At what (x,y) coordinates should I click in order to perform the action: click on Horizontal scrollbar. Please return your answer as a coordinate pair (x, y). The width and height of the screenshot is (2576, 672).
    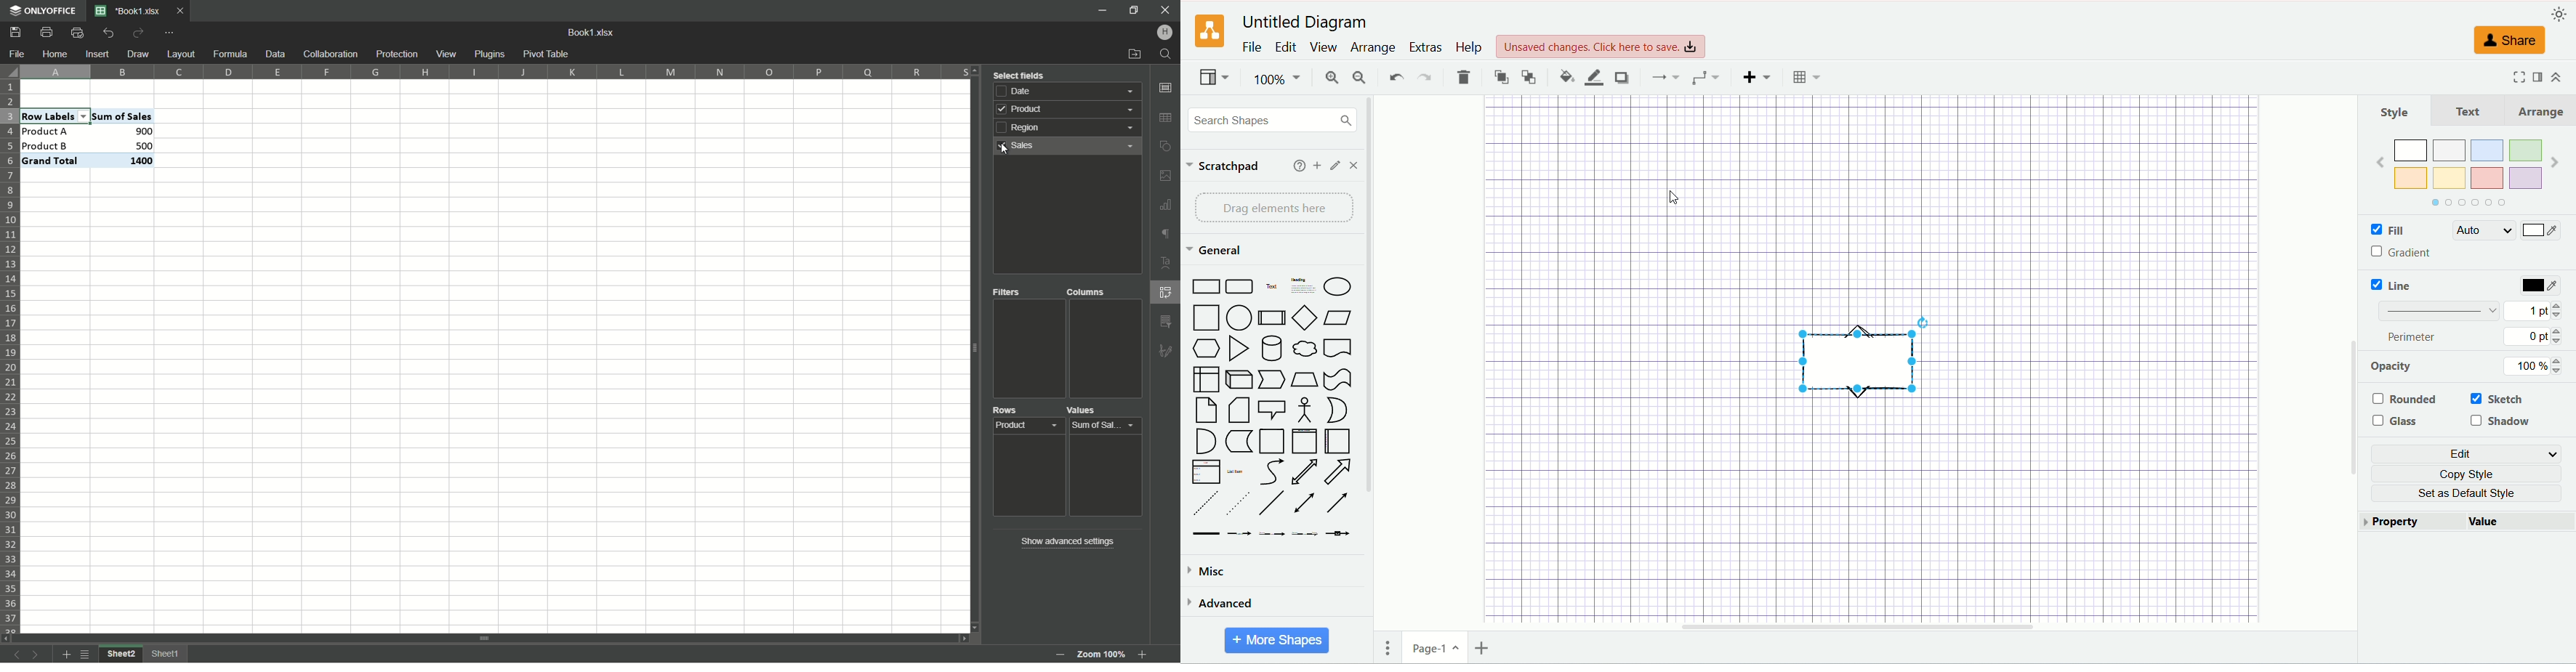
    Looking at the image, I should click on (1856, 626).